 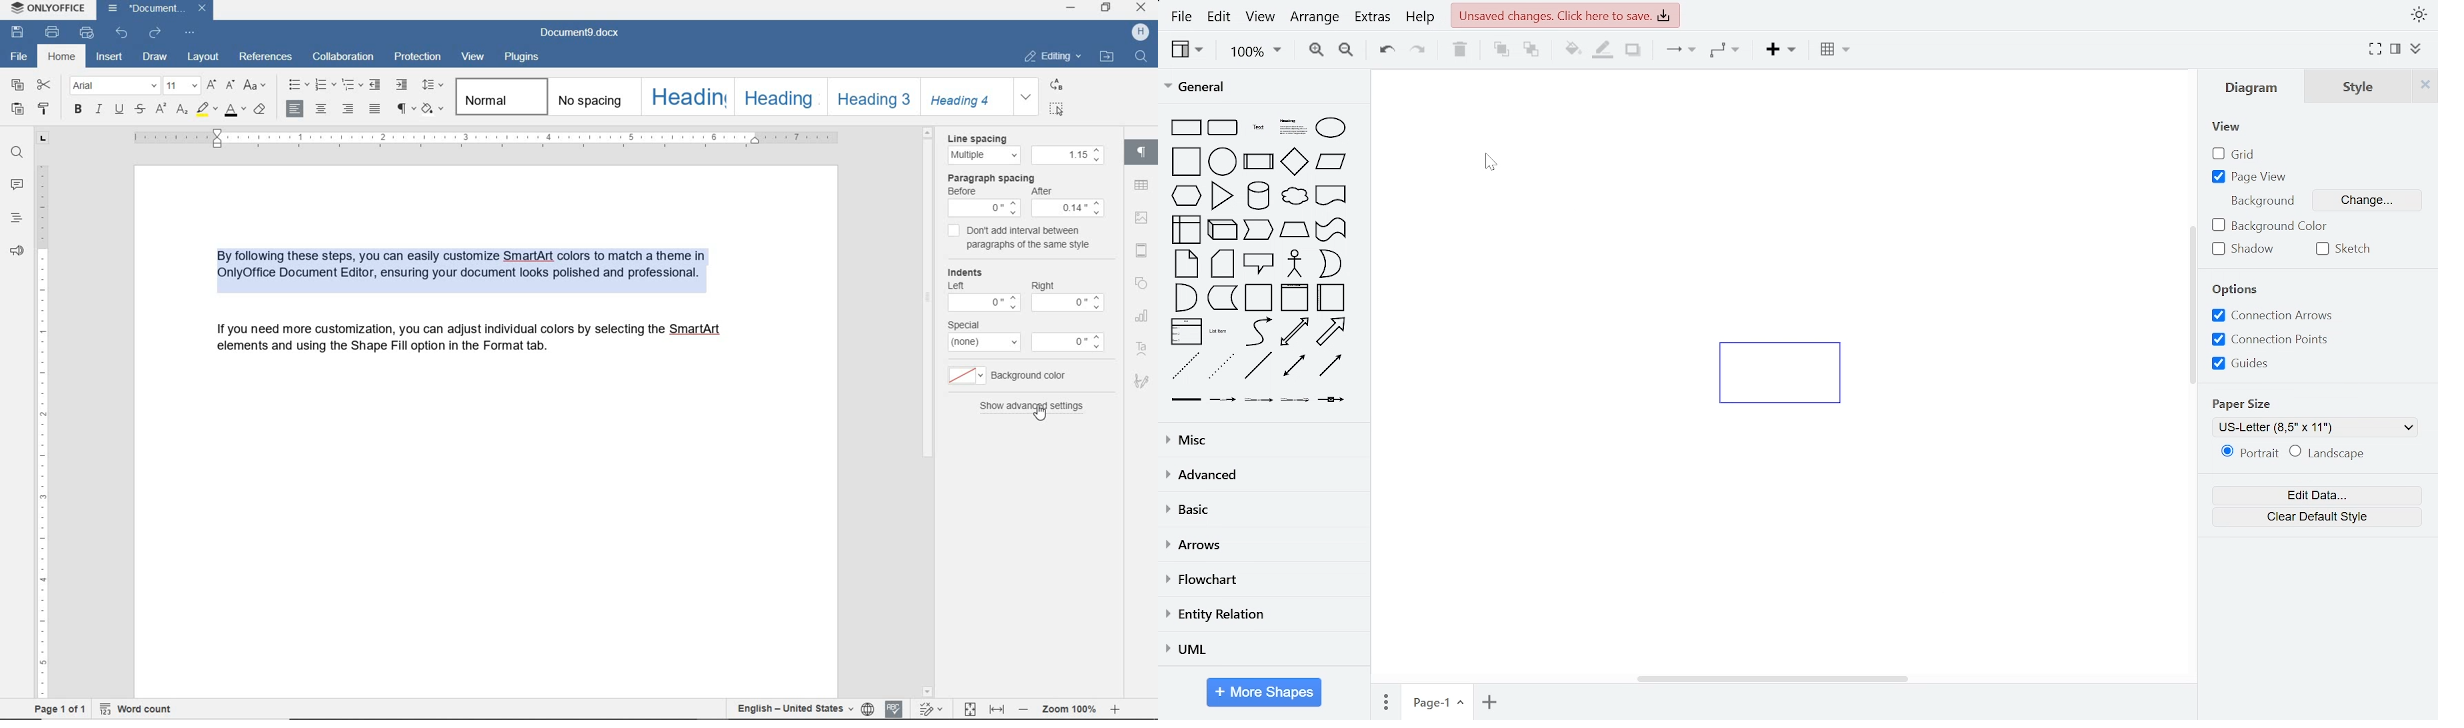 I want to click on copy style, so click(x=43, y=109).